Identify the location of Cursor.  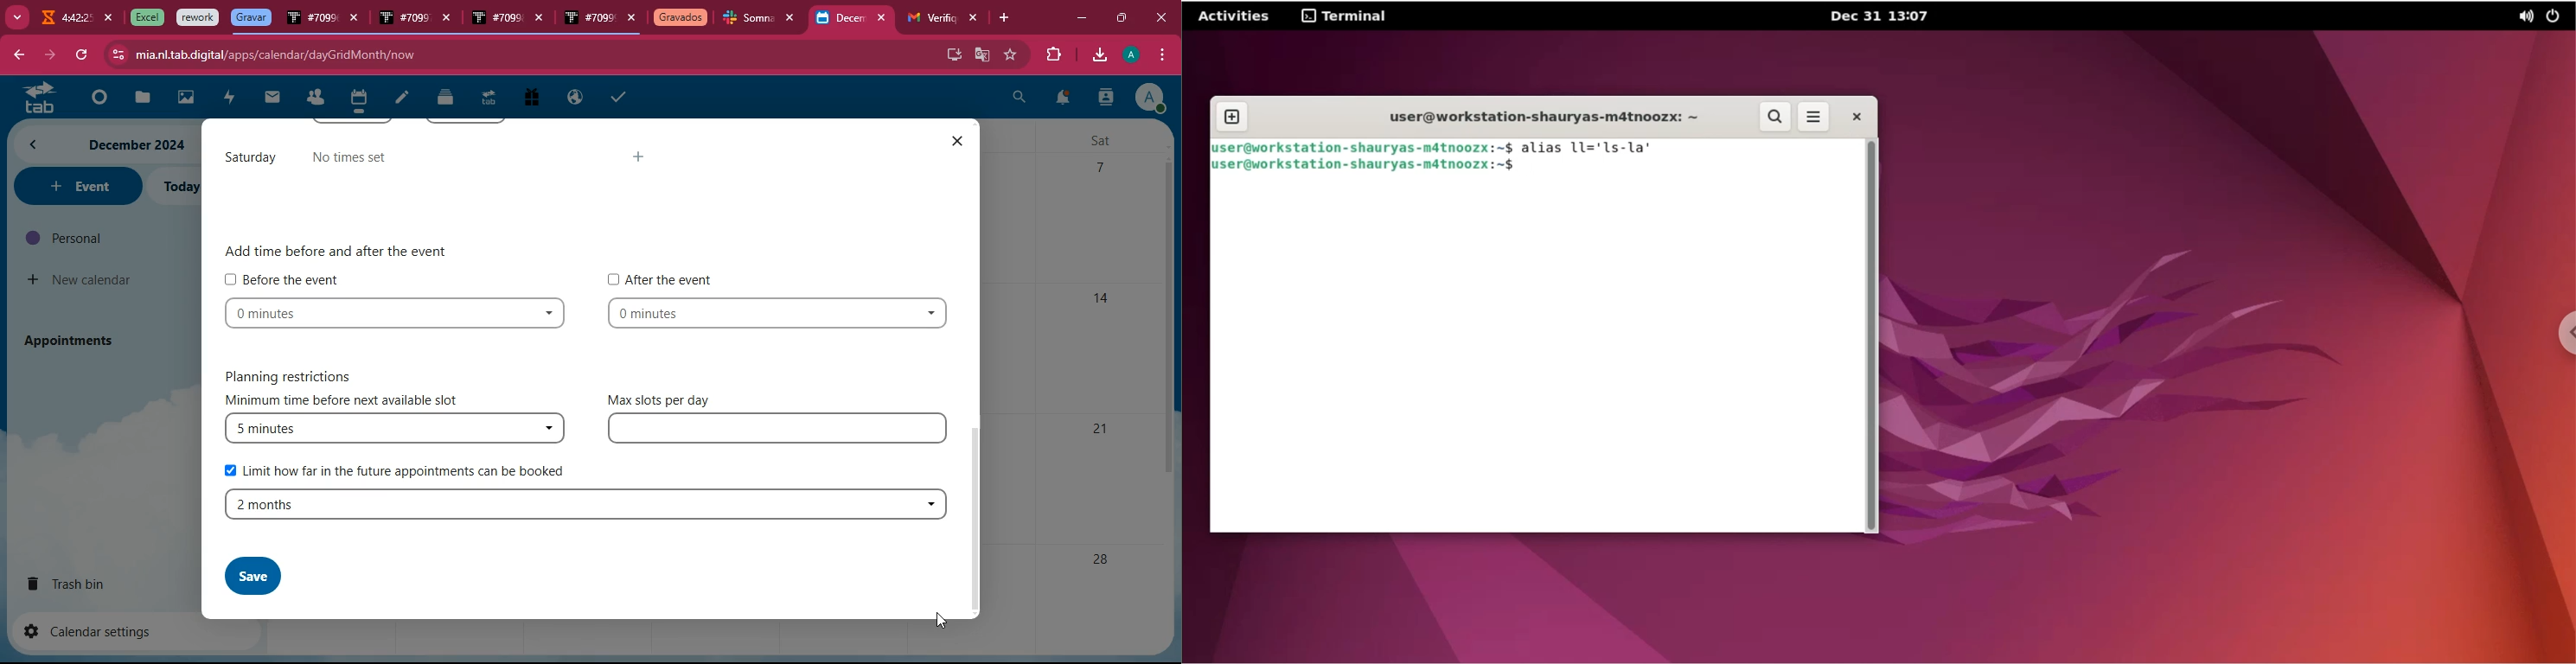
(943, 623).